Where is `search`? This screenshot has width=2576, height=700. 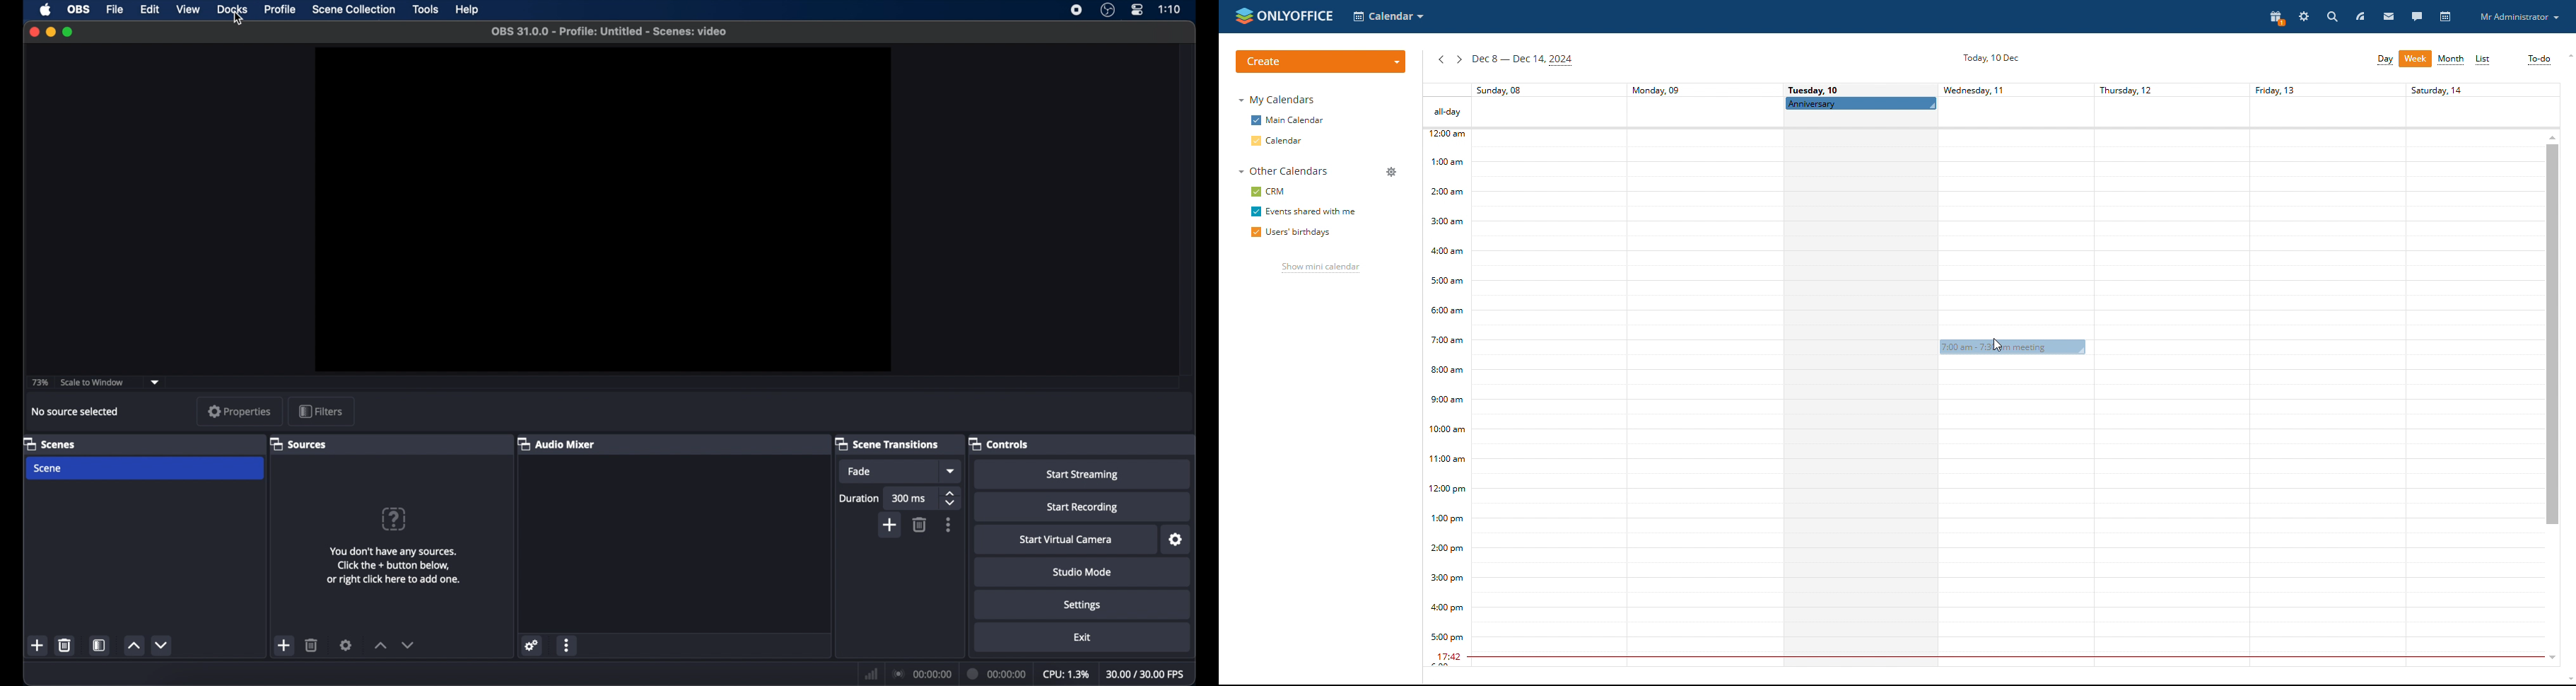
search is located at coordinates (2331, 16).